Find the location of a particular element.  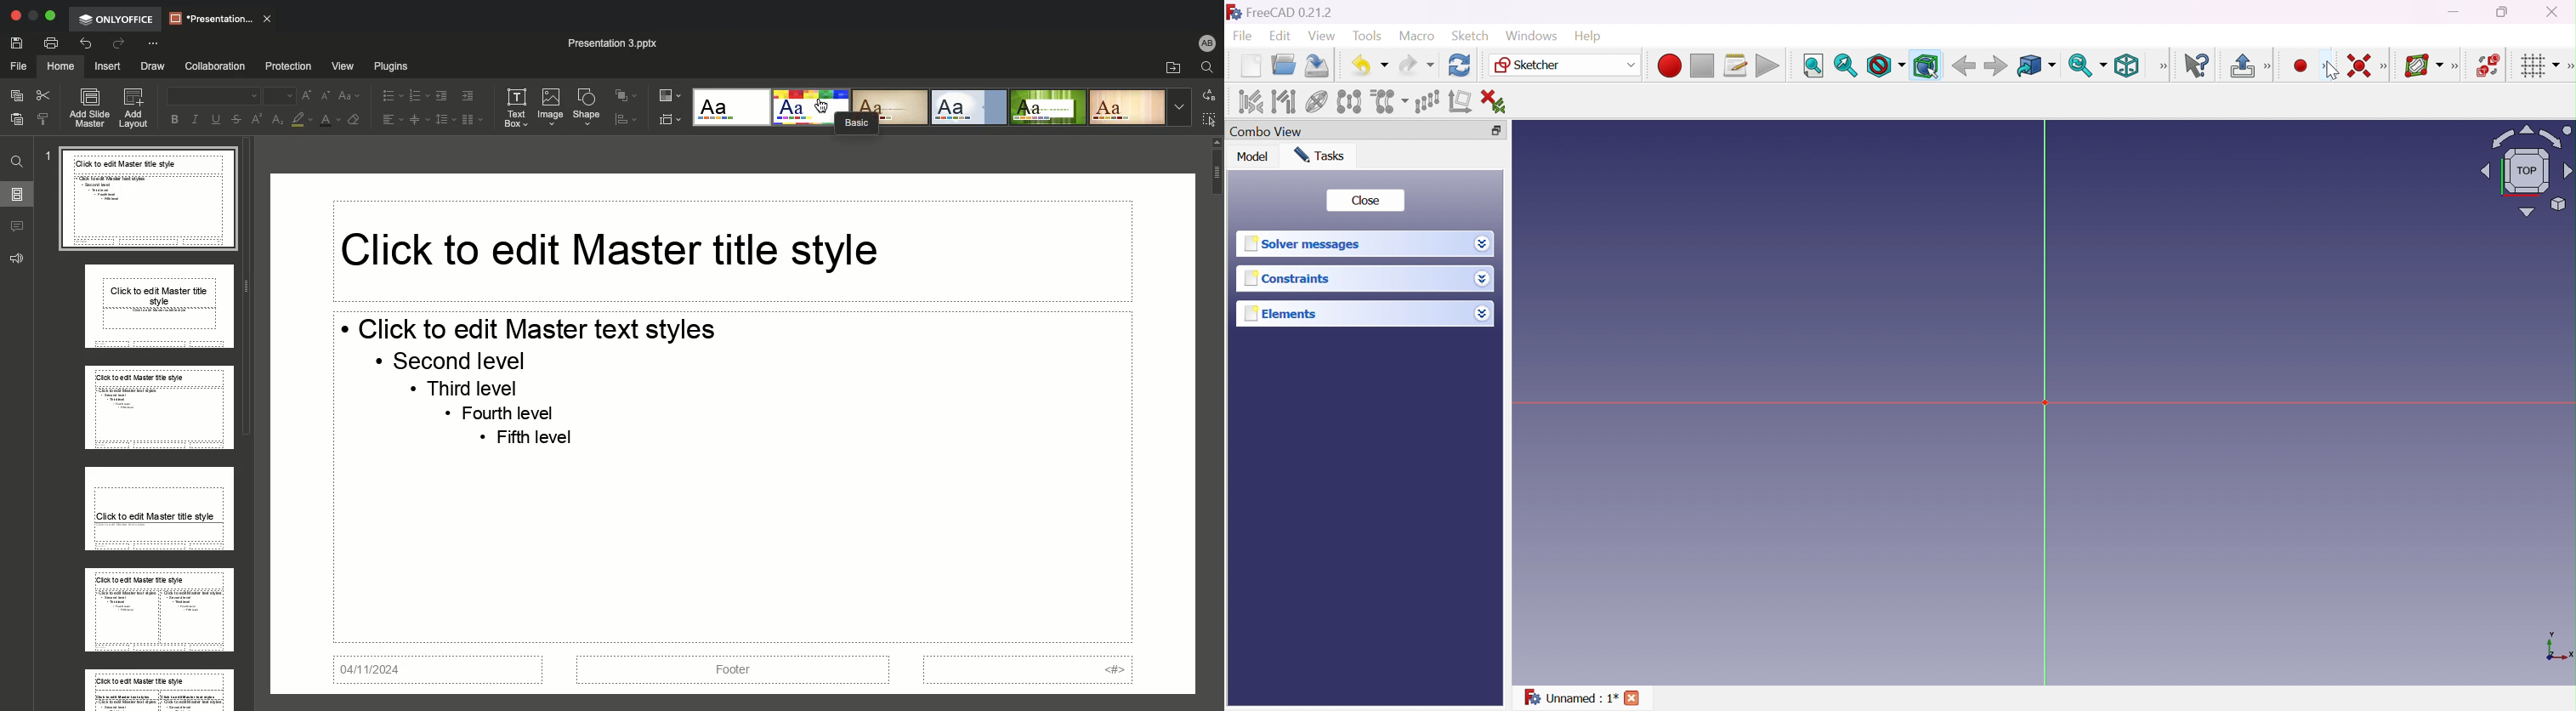

Green leaf style is located at coordinates (1050, 108).